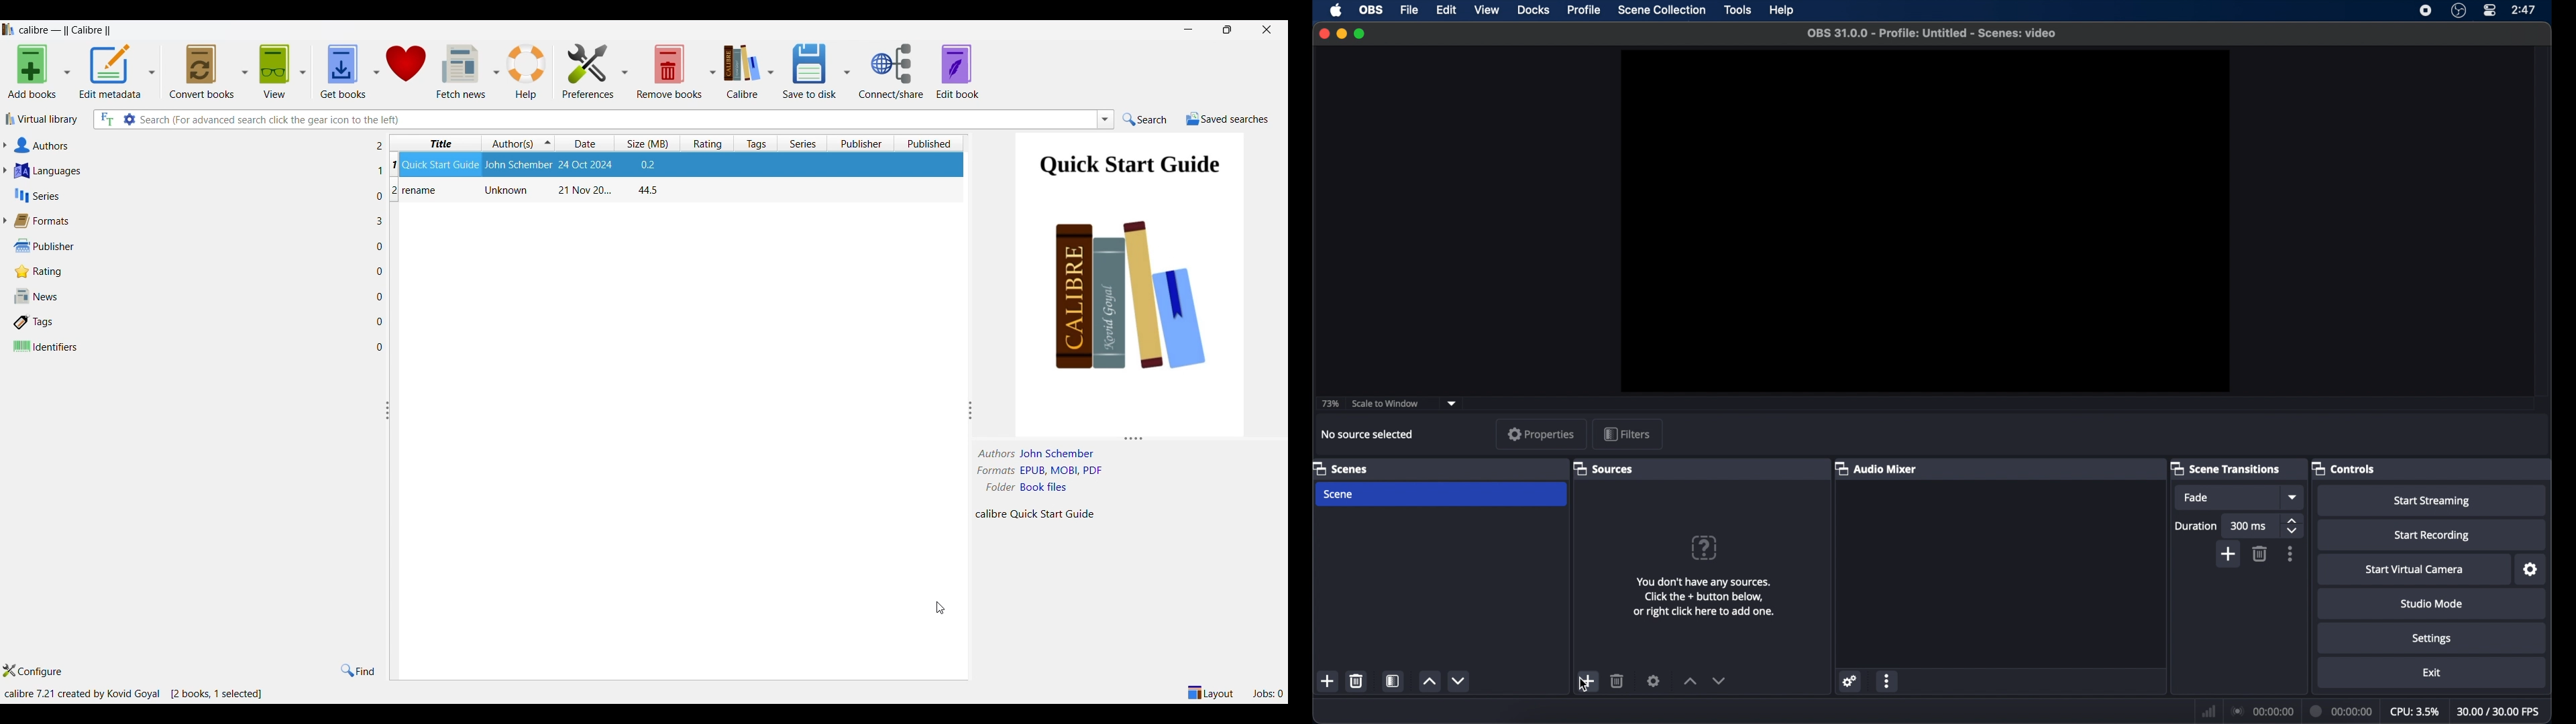  I want to click on cpu, so click(2414, 712).